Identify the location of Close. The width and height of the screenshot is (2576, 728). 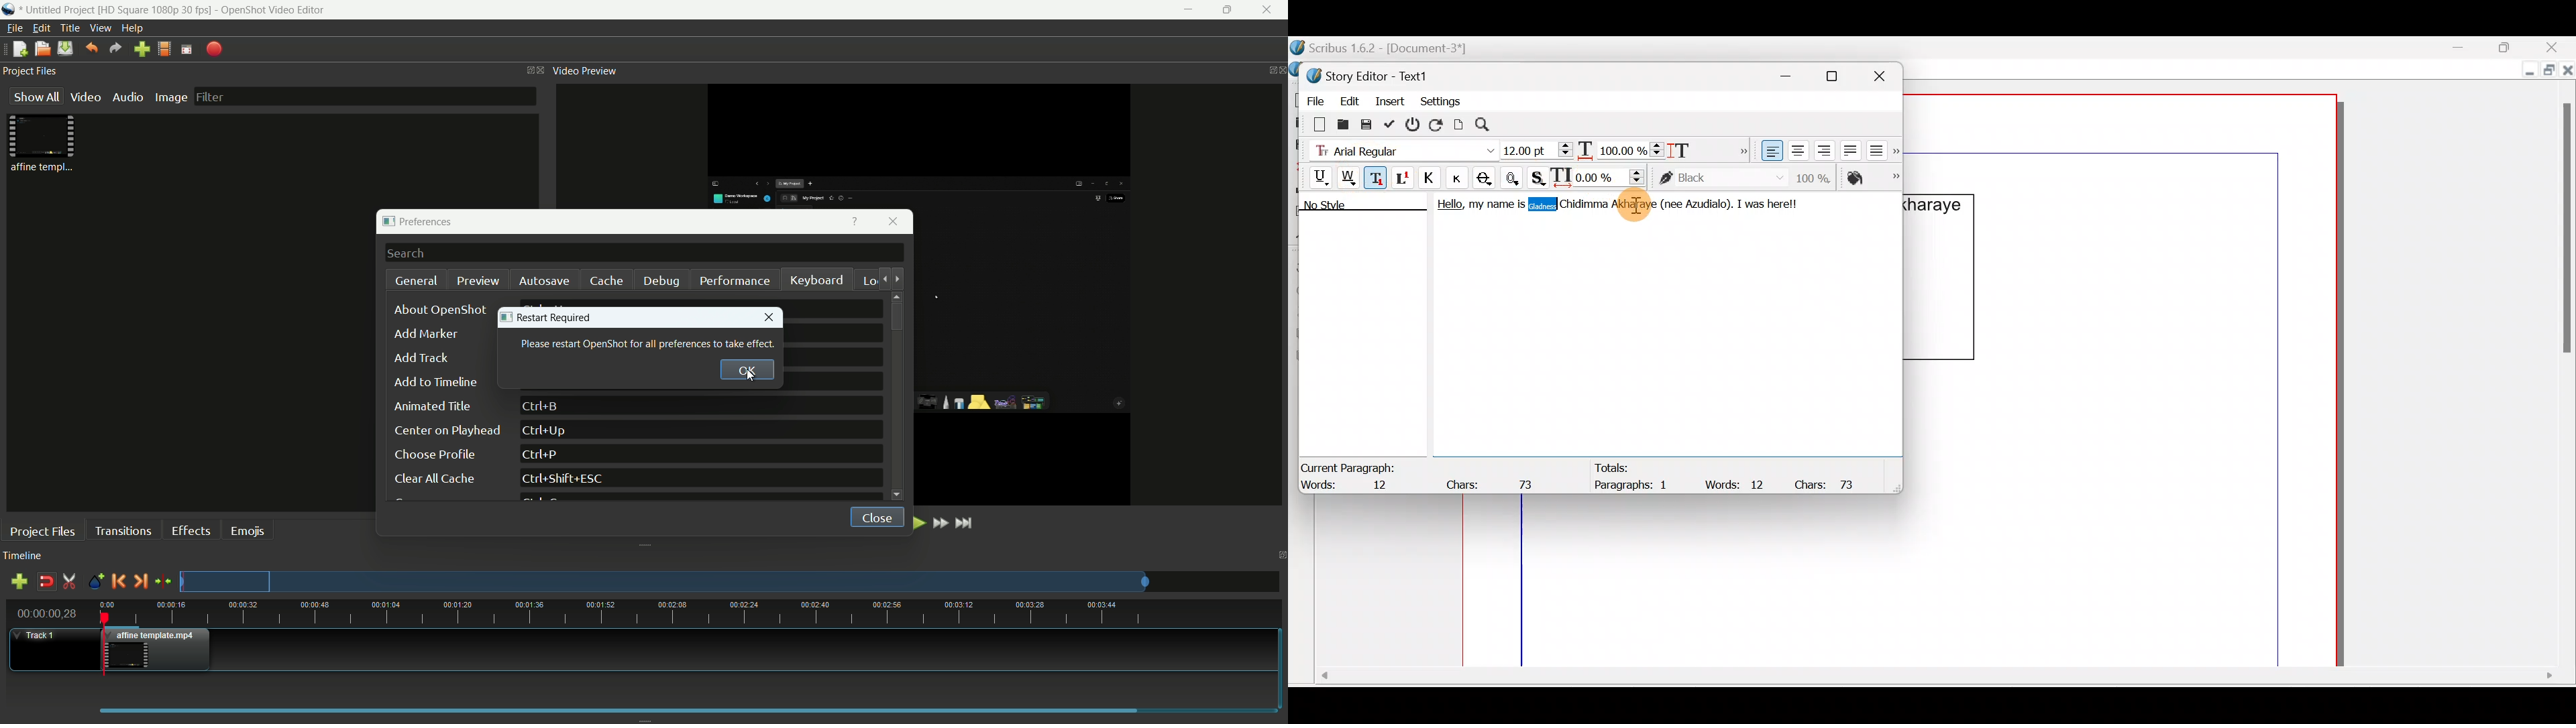
(2568, 73).